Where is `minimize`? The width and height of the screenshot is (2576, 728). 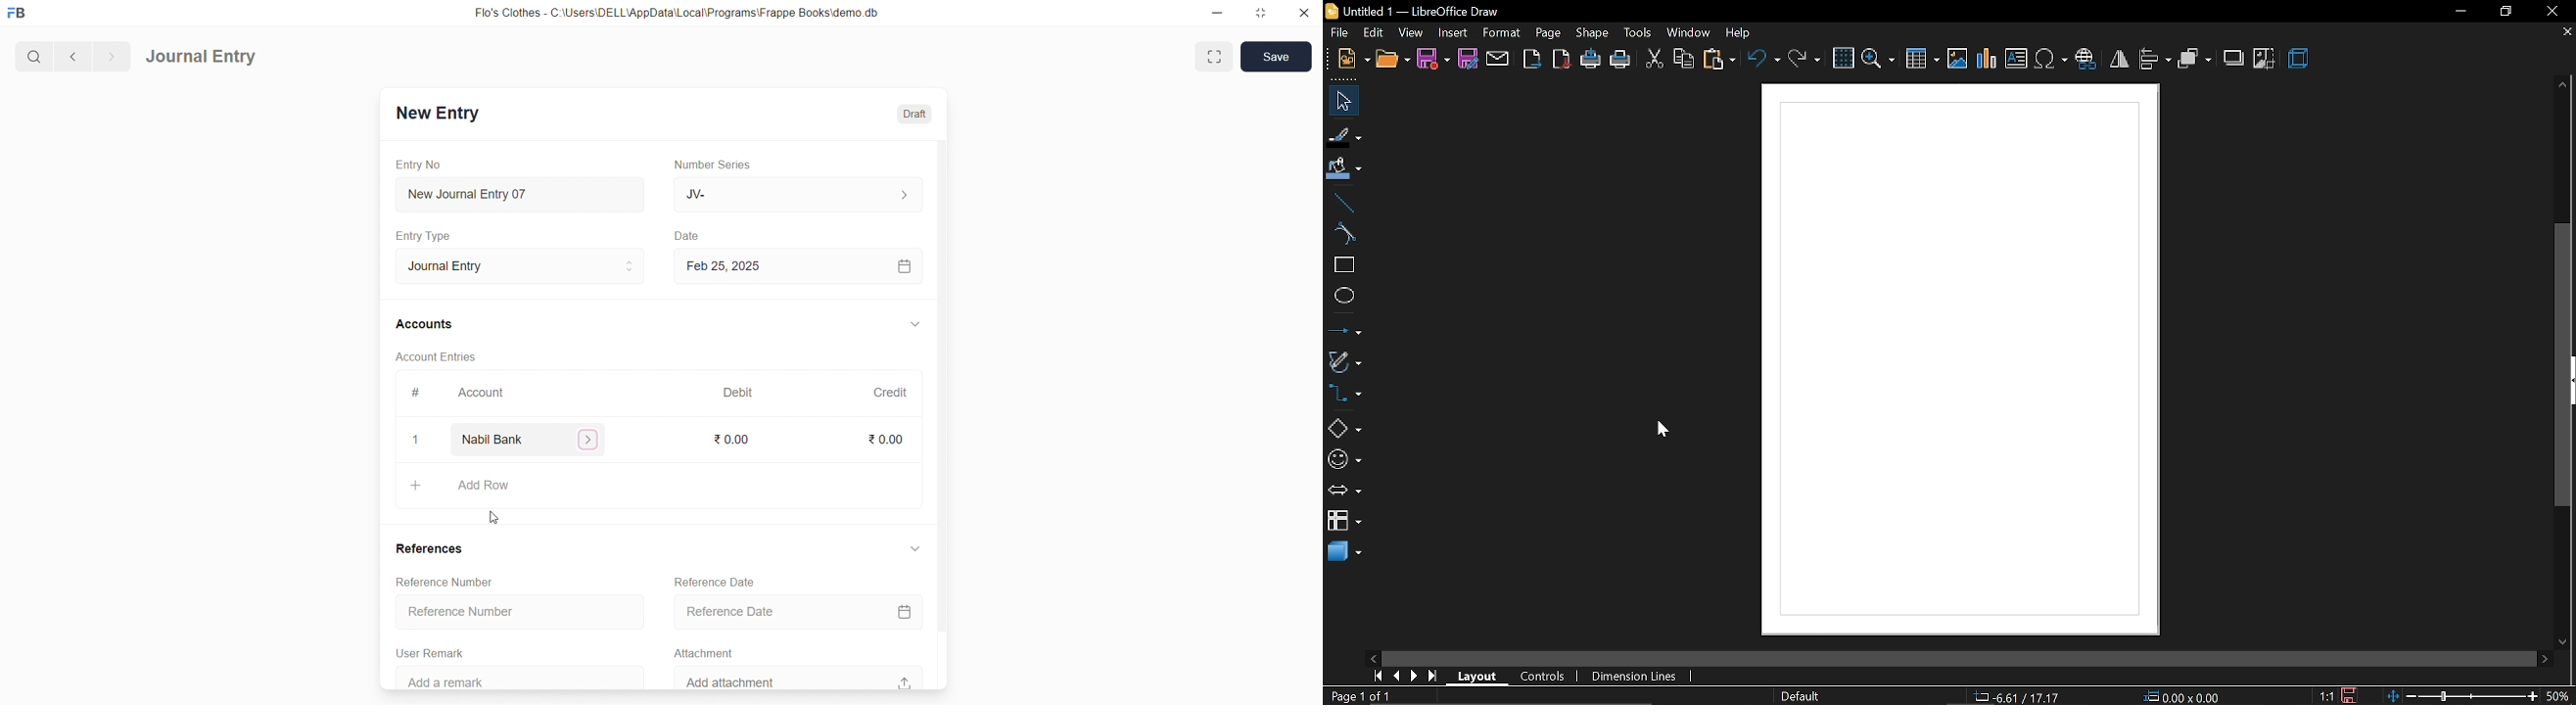 minimize is located at coordinates (1216, 14).